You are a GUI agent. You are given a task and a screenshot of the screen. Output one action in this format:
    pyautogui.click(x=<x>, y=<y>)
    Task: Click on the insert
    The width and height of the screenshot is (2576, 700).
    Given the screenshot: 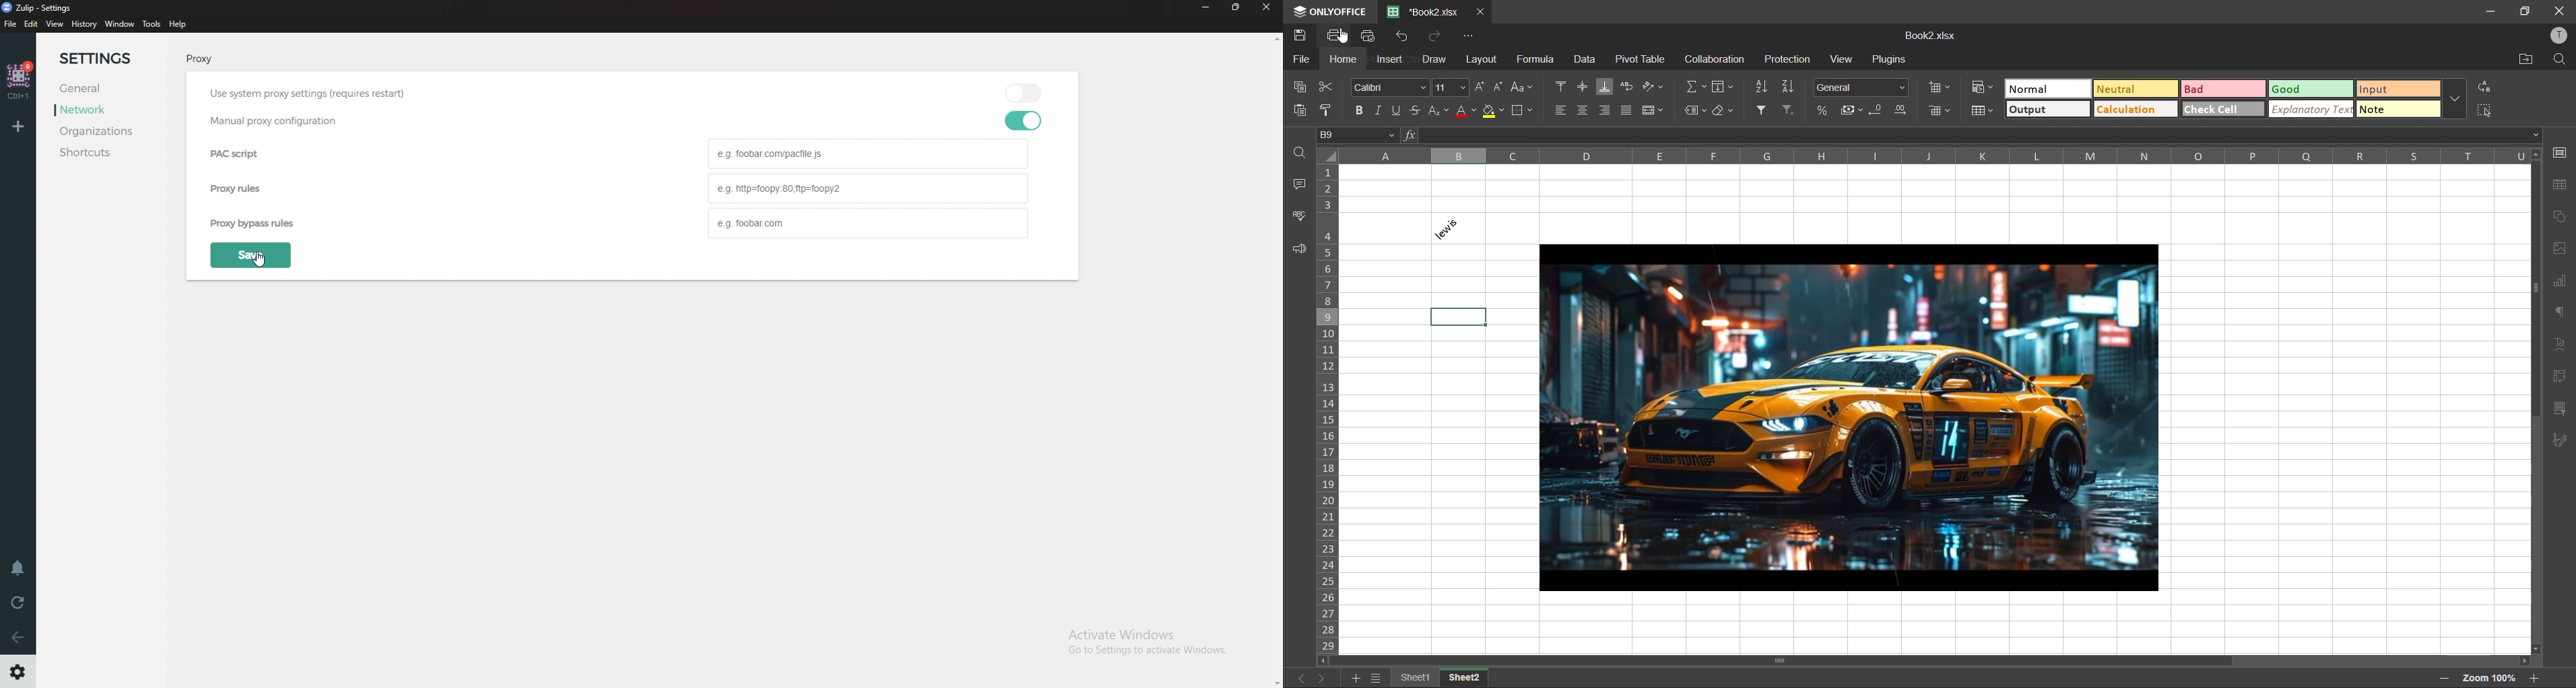 What is the action you would take?
    pyautogui.click(x=1391, y=61)
    